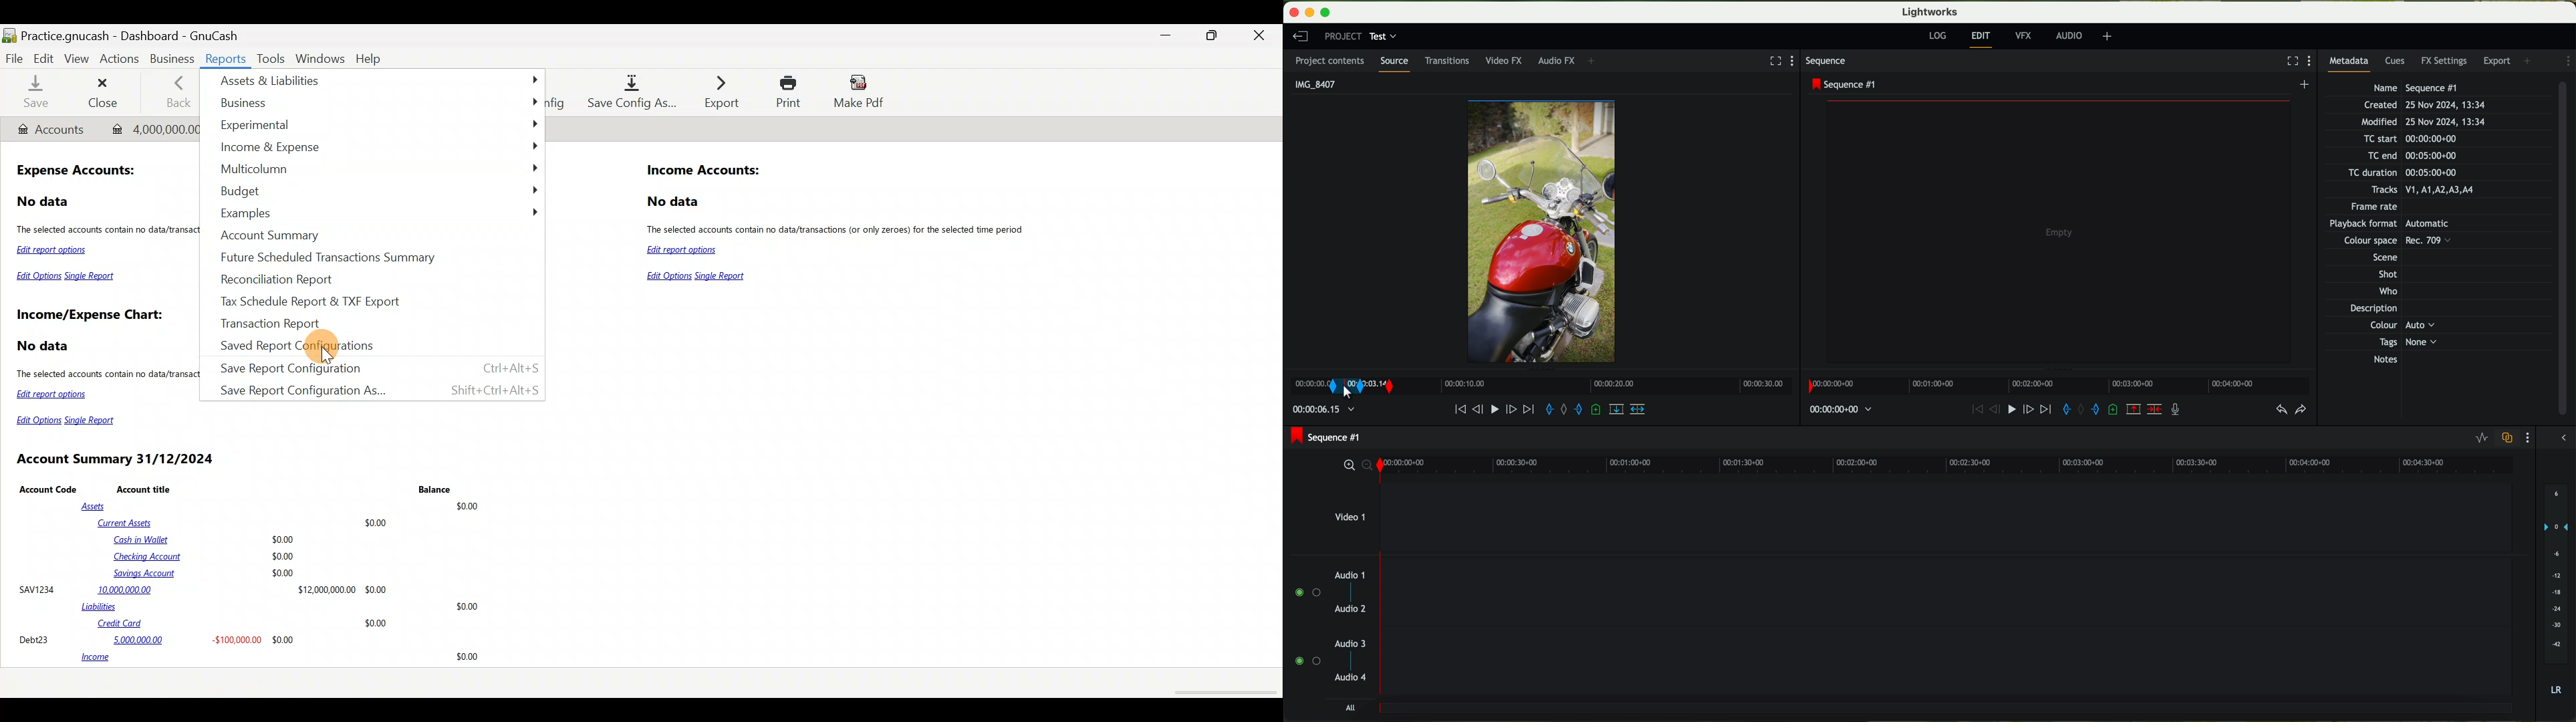 This screenshot has height=728, width=2576. Describe the element at coordinates (149, 32) in the screenshot. I see `Document name` at that location.